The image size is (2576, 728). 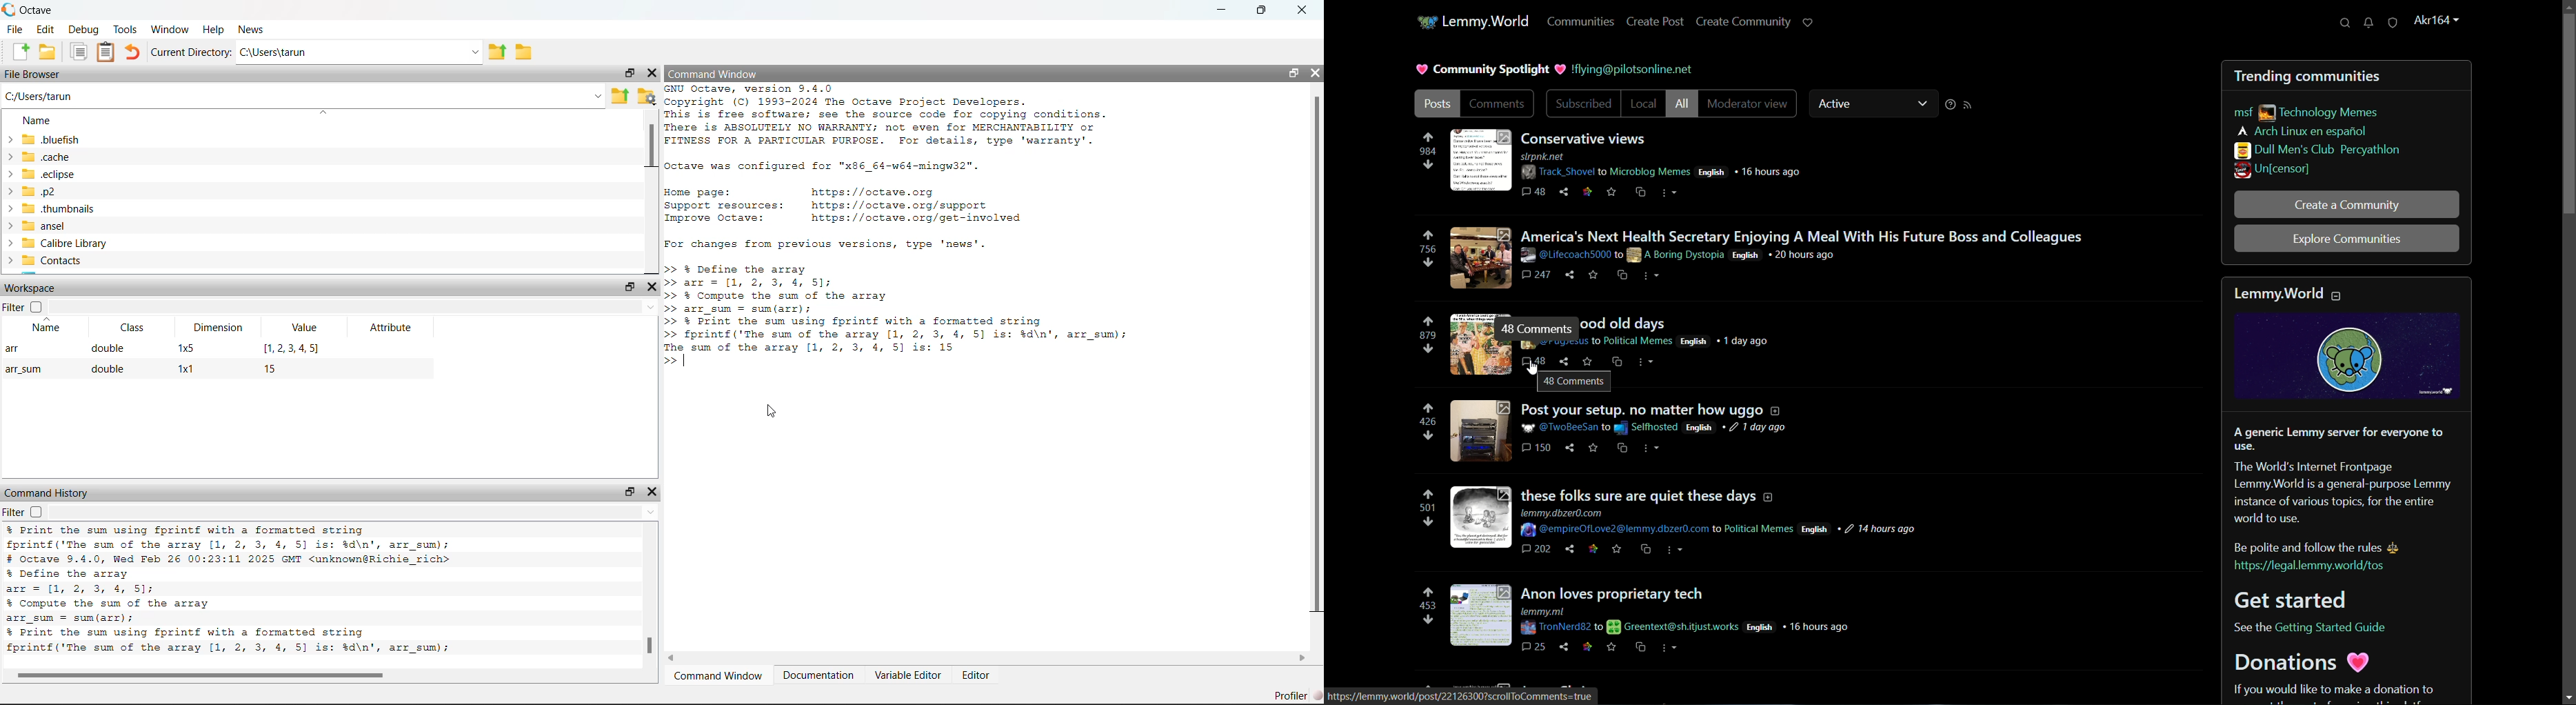 What do you see at coordinates (1839, 105) in the screenshot?
I see `active` at bounding box center [1839, 105].